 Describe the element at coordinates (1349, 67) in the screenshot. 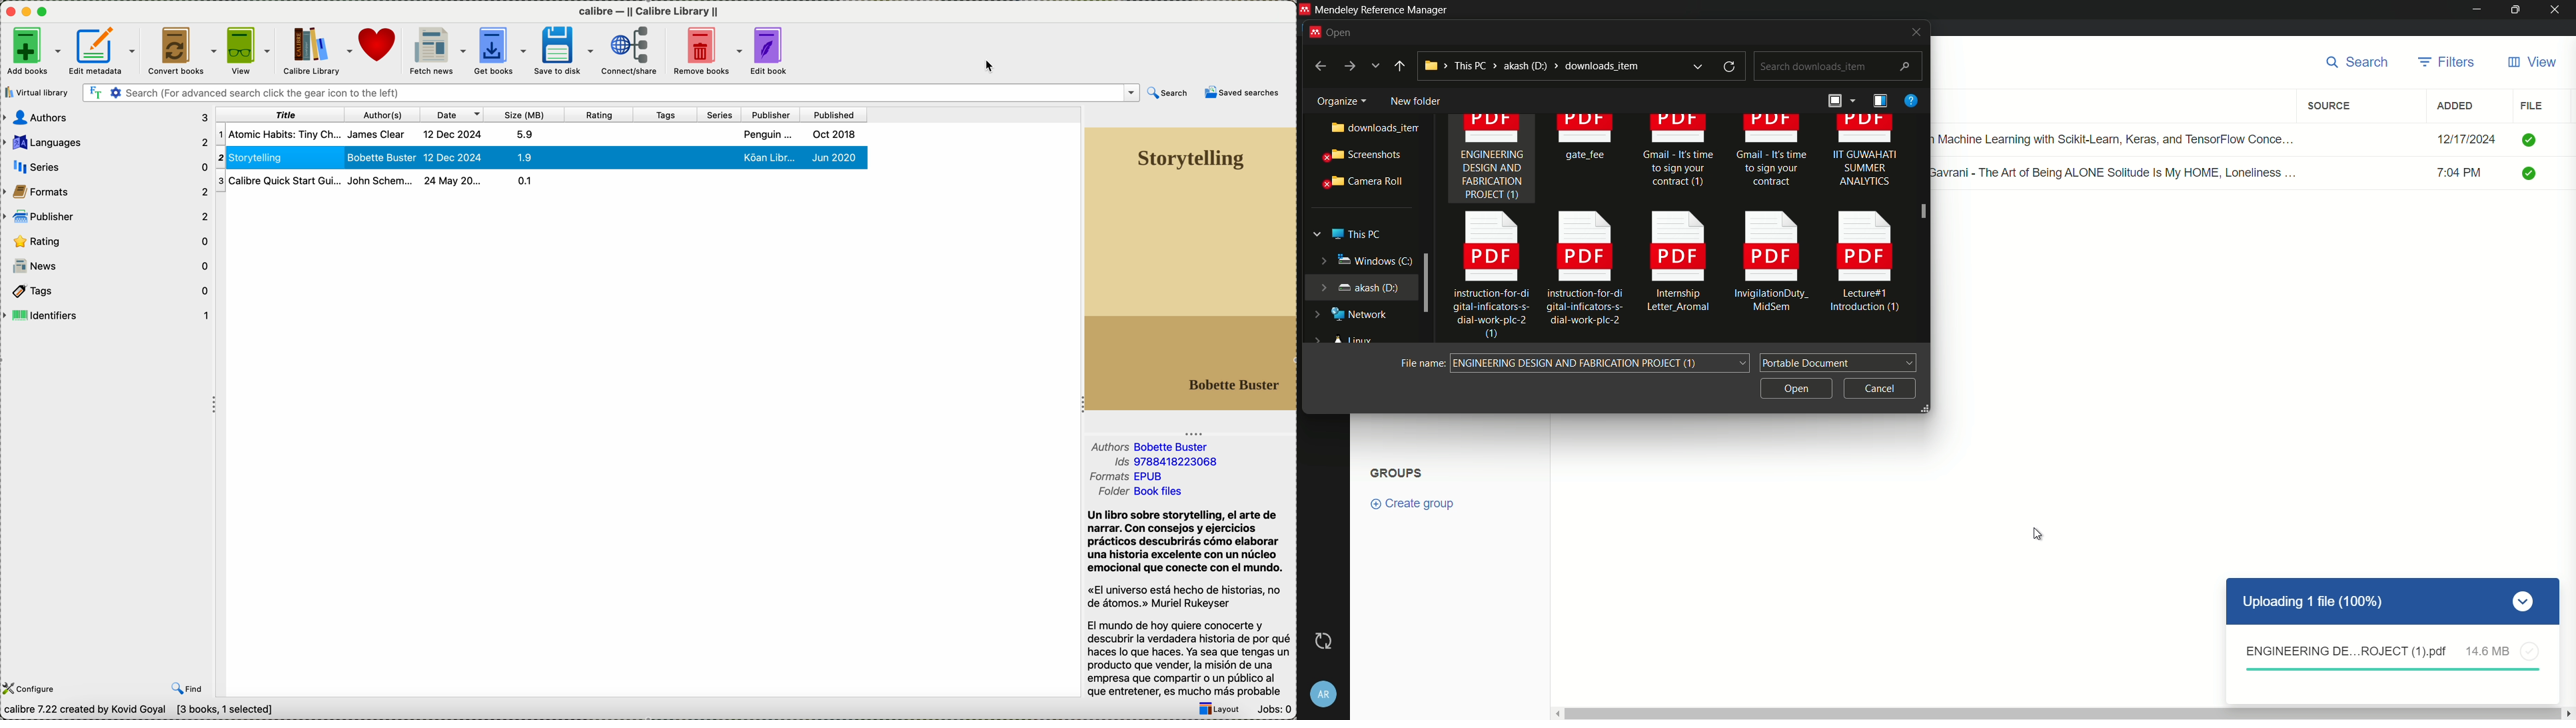

I see `go to` at that location.